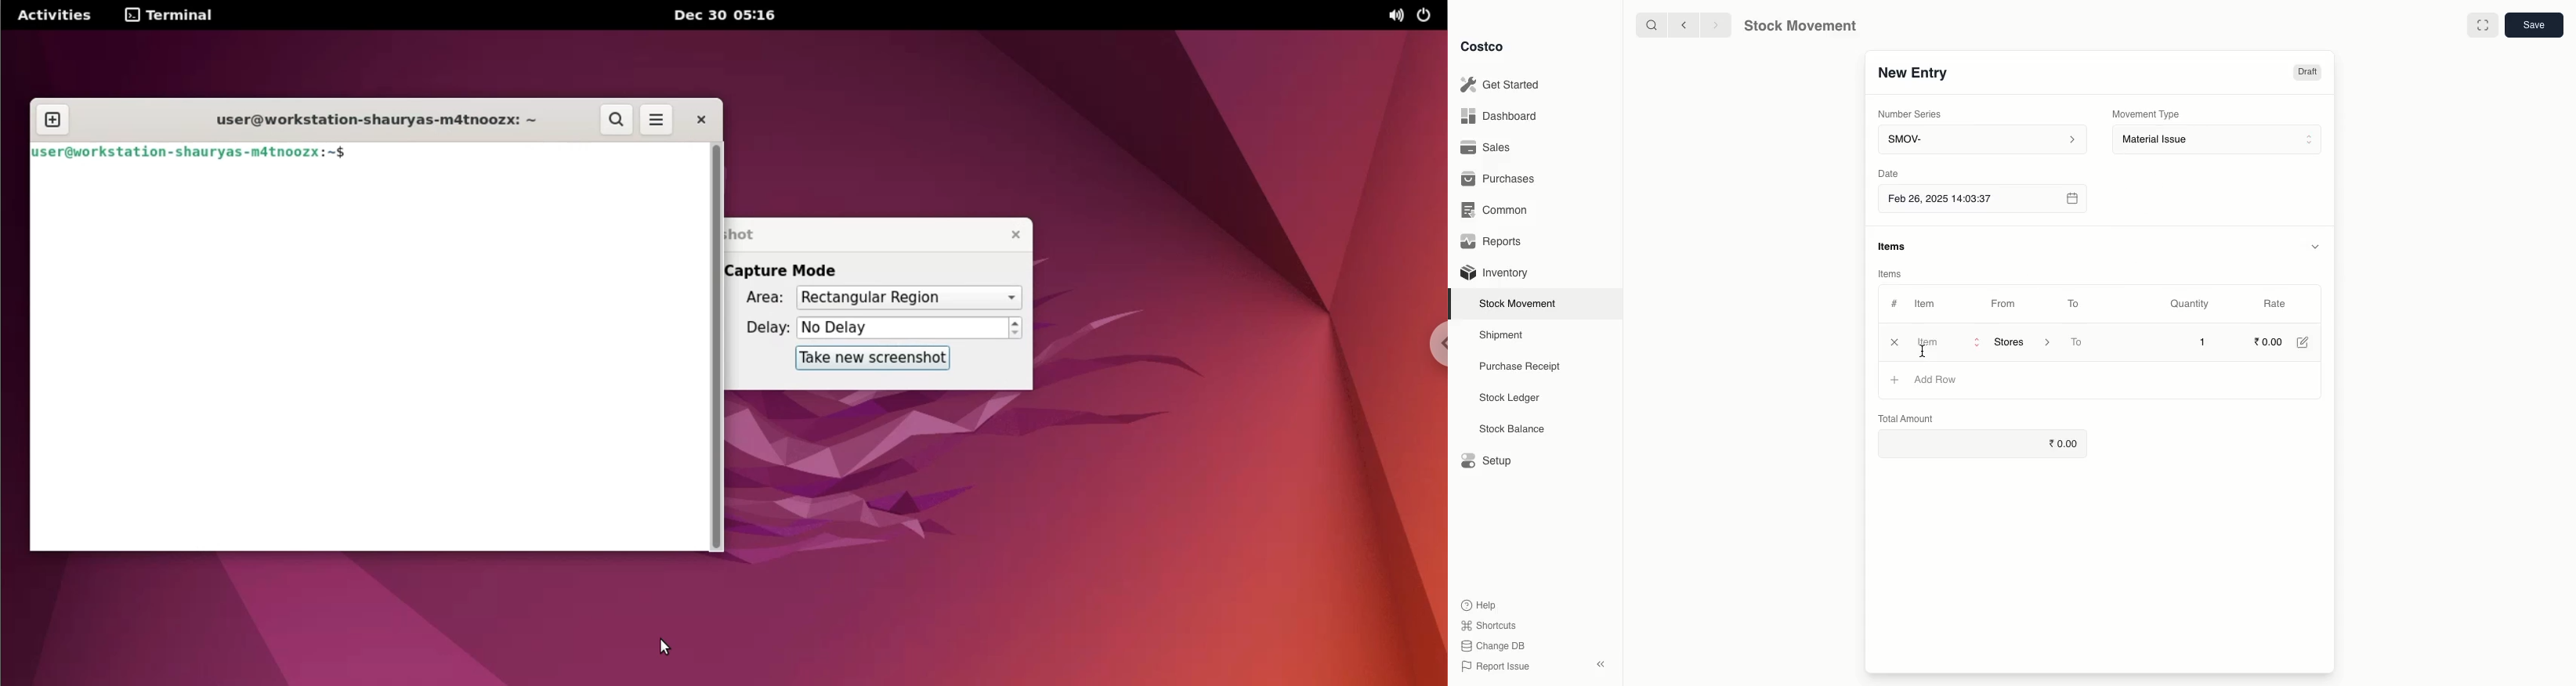 The image size is (2576, 700). What do you see at coordinates (1503, 84) in the screenshot?
I see `Get Started` at bounding box center [1503, 84].